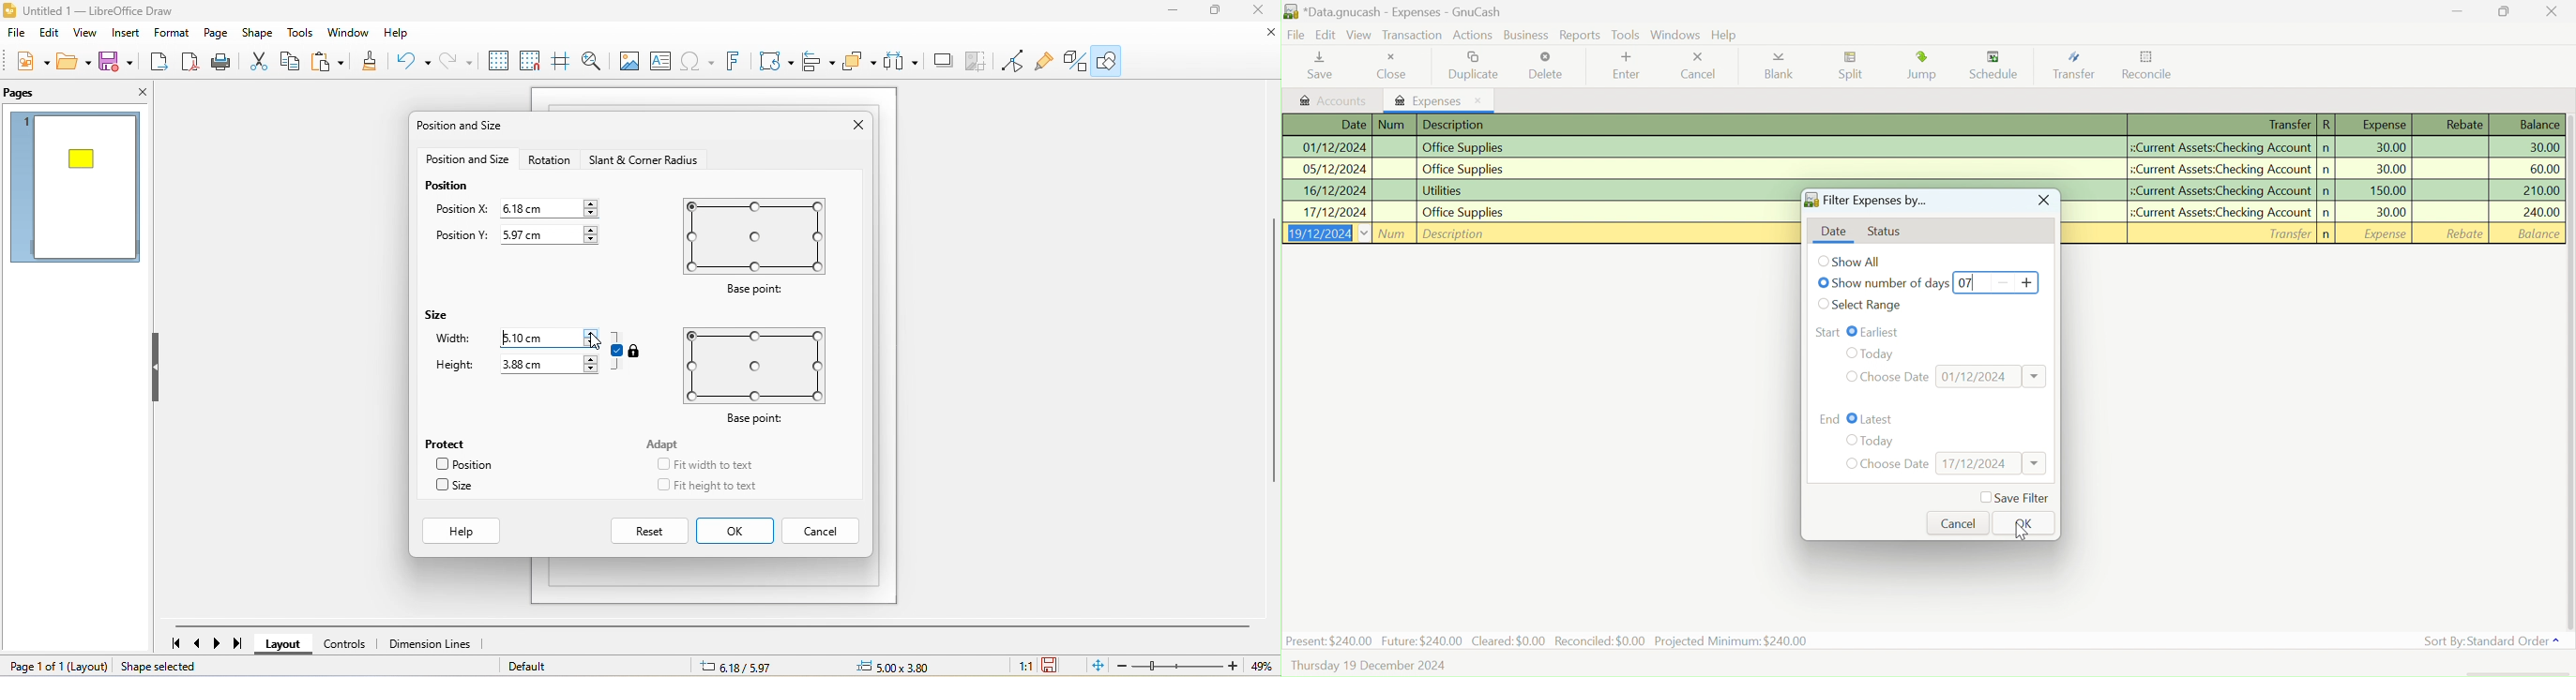 Image resolution: width=2576 pixels, height=700 pixels. Describe the element at coordinates (592, 59) in the screenshot. I see `zoom and pan` at that location.